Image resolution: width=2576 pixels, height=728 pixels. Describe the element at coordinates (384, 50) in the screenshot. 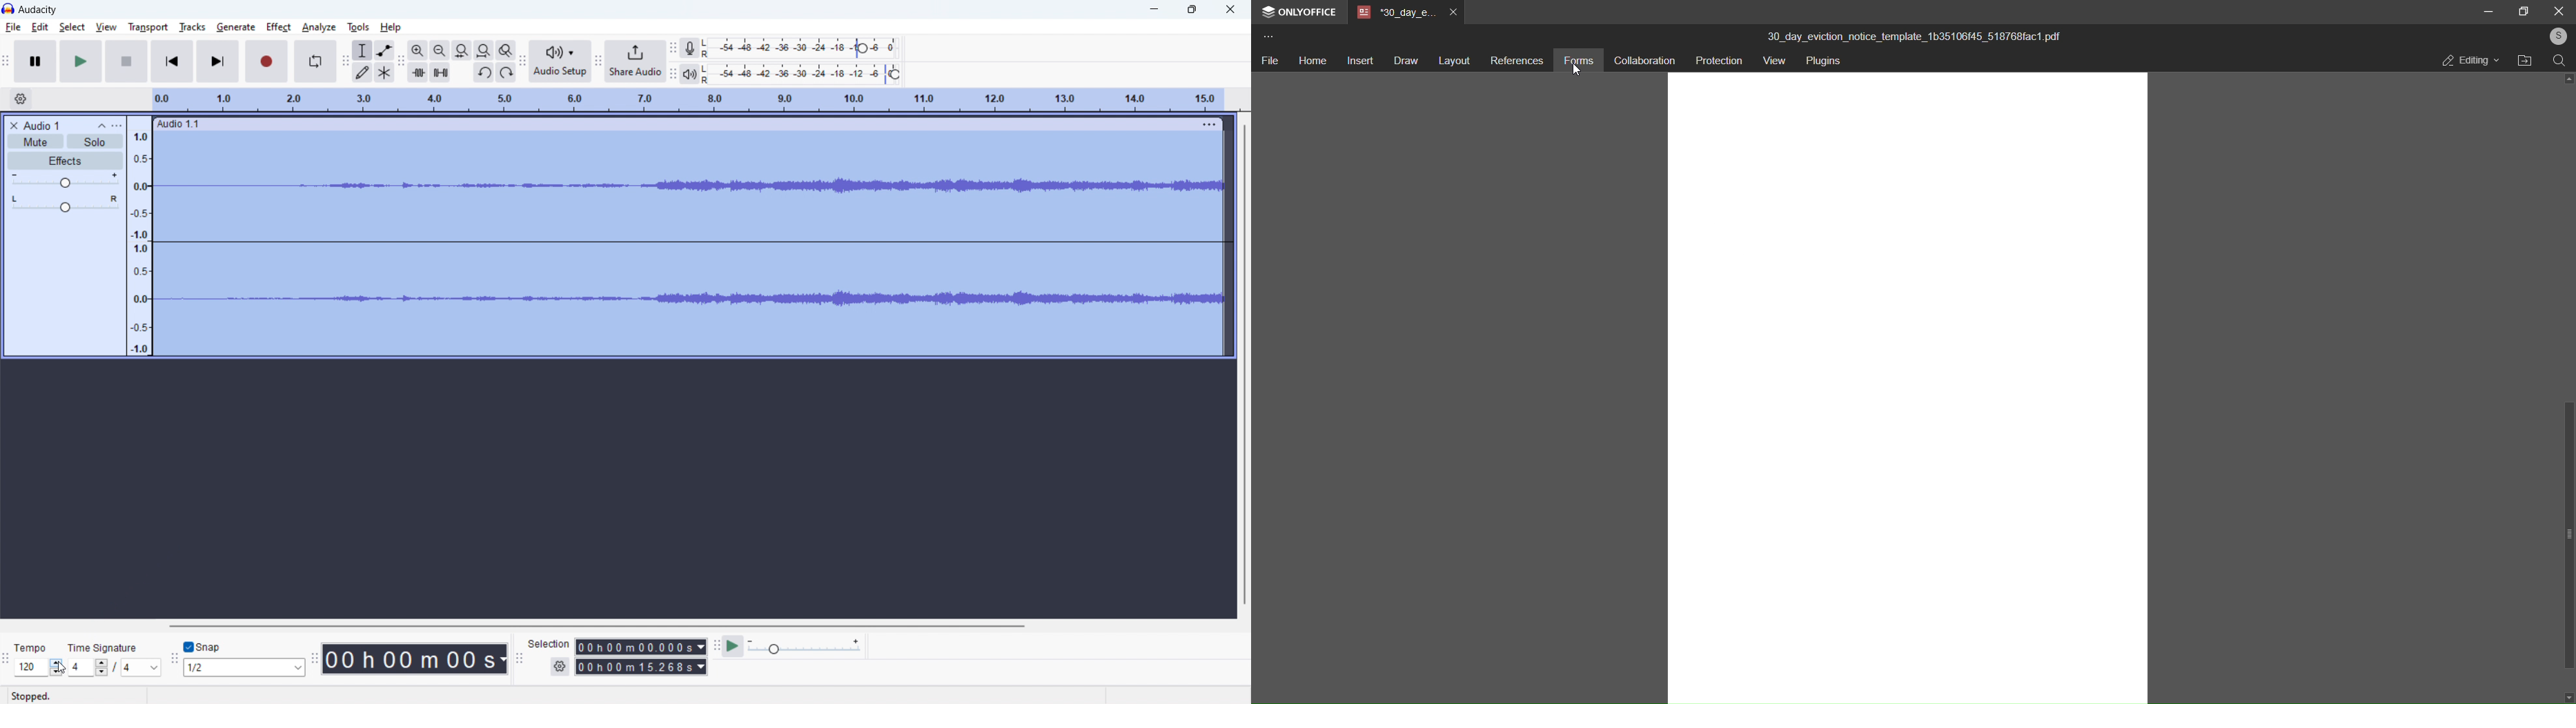

I see `envelop tool` at that location.